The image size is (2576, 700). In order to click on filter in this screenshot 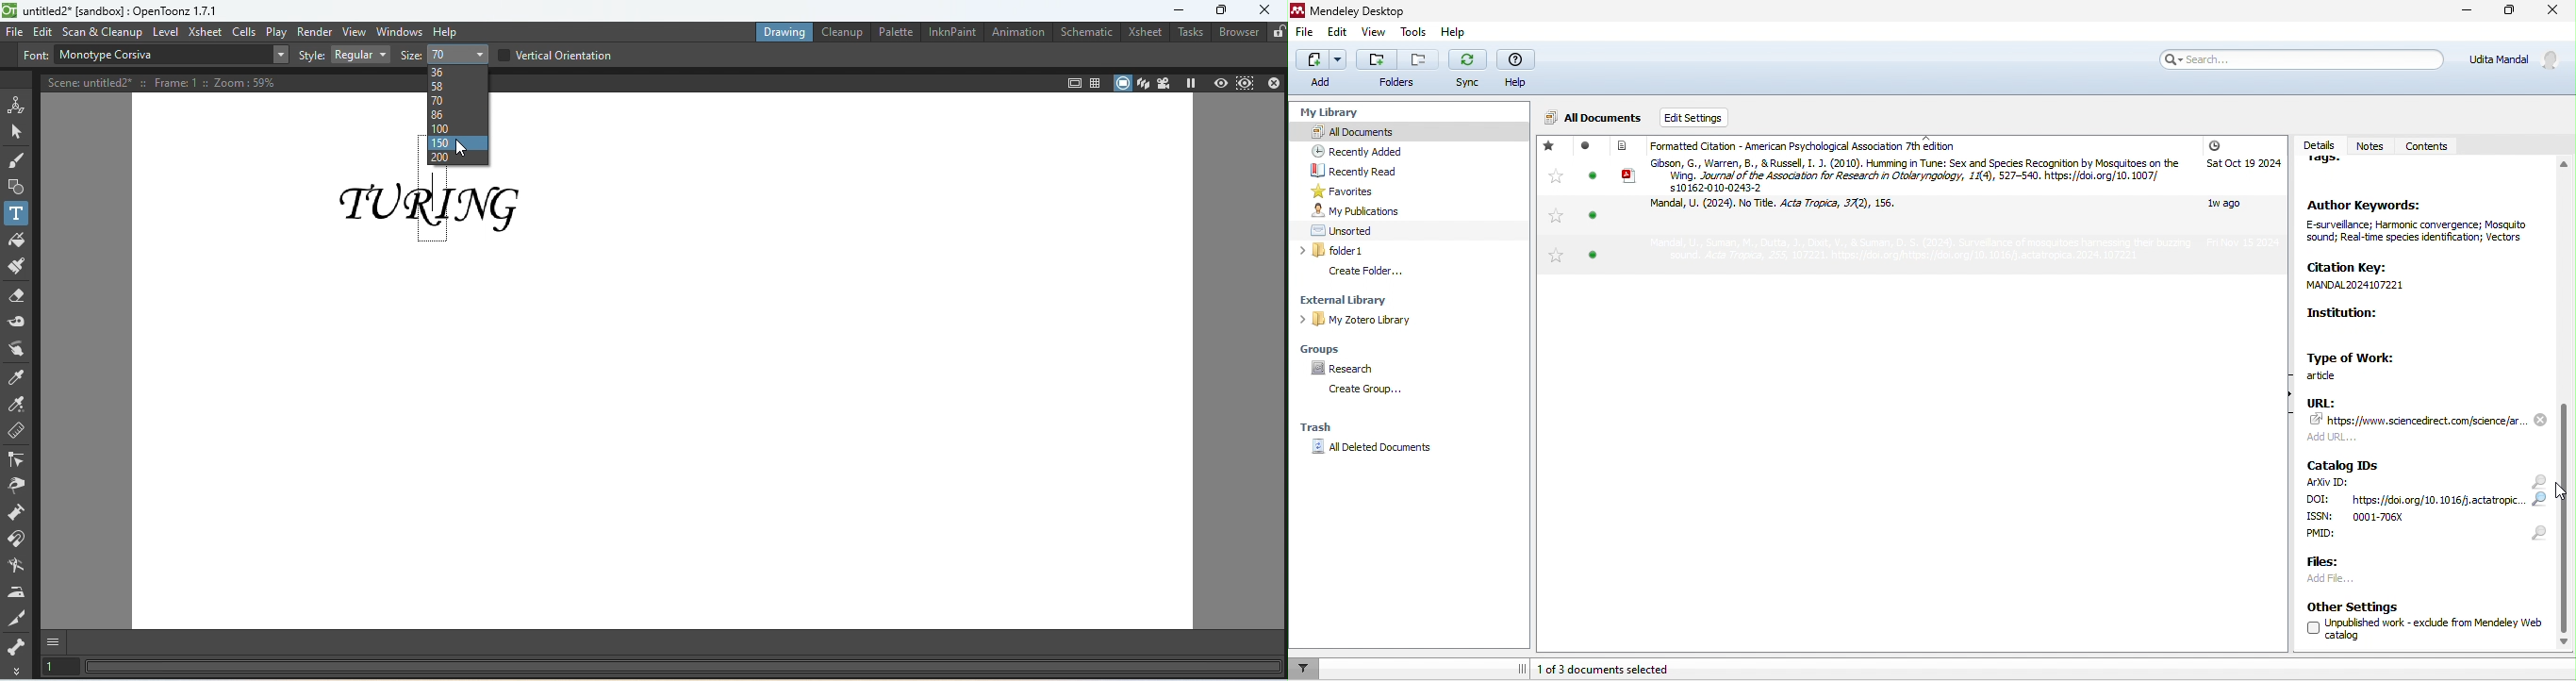, I will do `click(1305, 668)`.